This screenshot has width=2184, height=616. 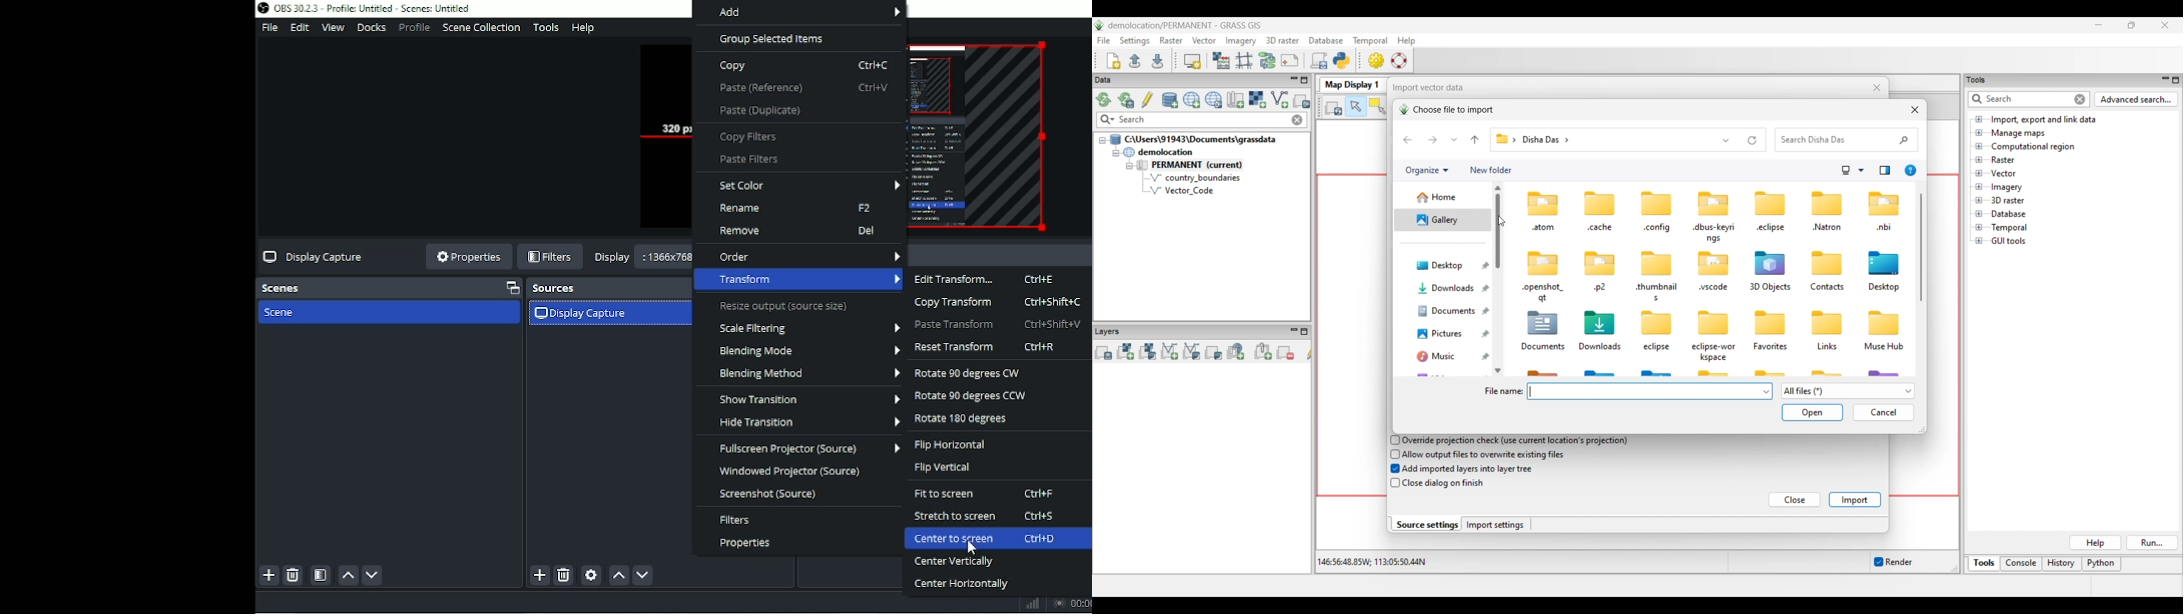 What do you see at coordinates (291, 313) in the screenshot?
I see `Scene` at bounding box center [291, 313].